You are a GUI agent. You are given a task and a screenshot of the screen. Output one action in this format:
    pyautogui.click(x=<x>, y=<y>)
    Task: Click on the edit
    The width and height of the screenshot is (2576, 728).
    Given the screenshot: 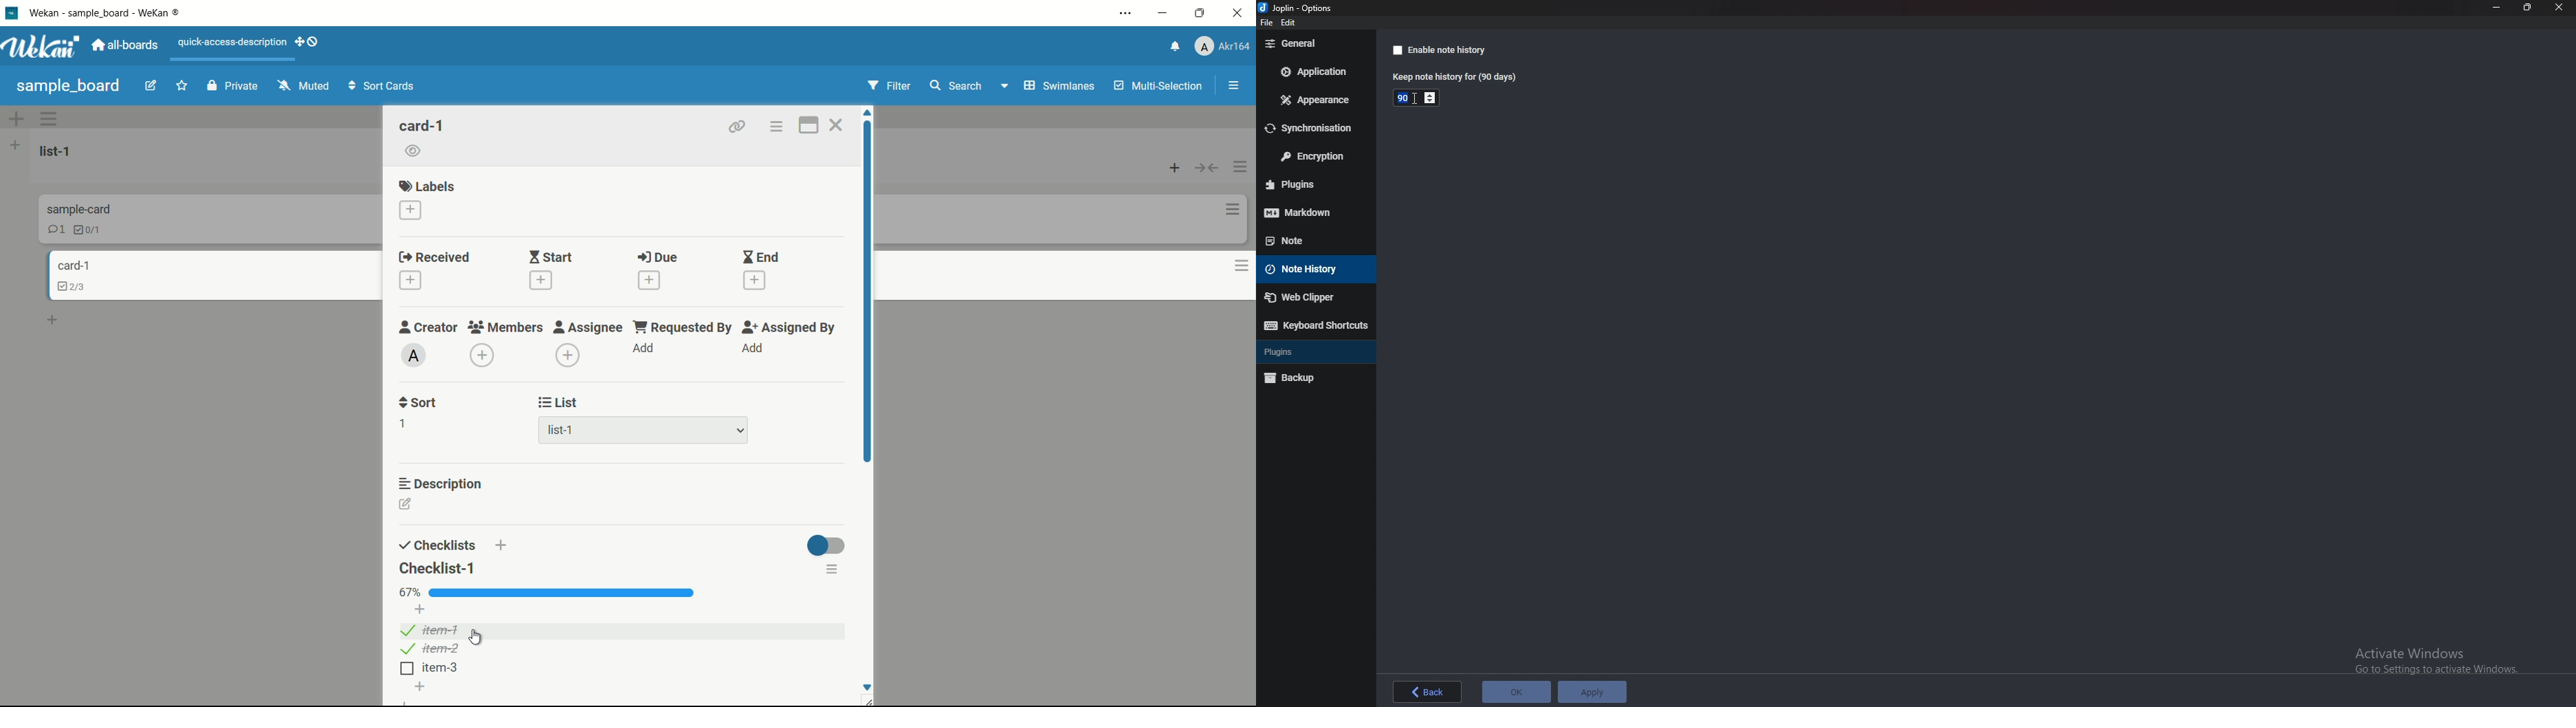 What is the action you would take?
    pyautogui.click(x=151, y=85)
    